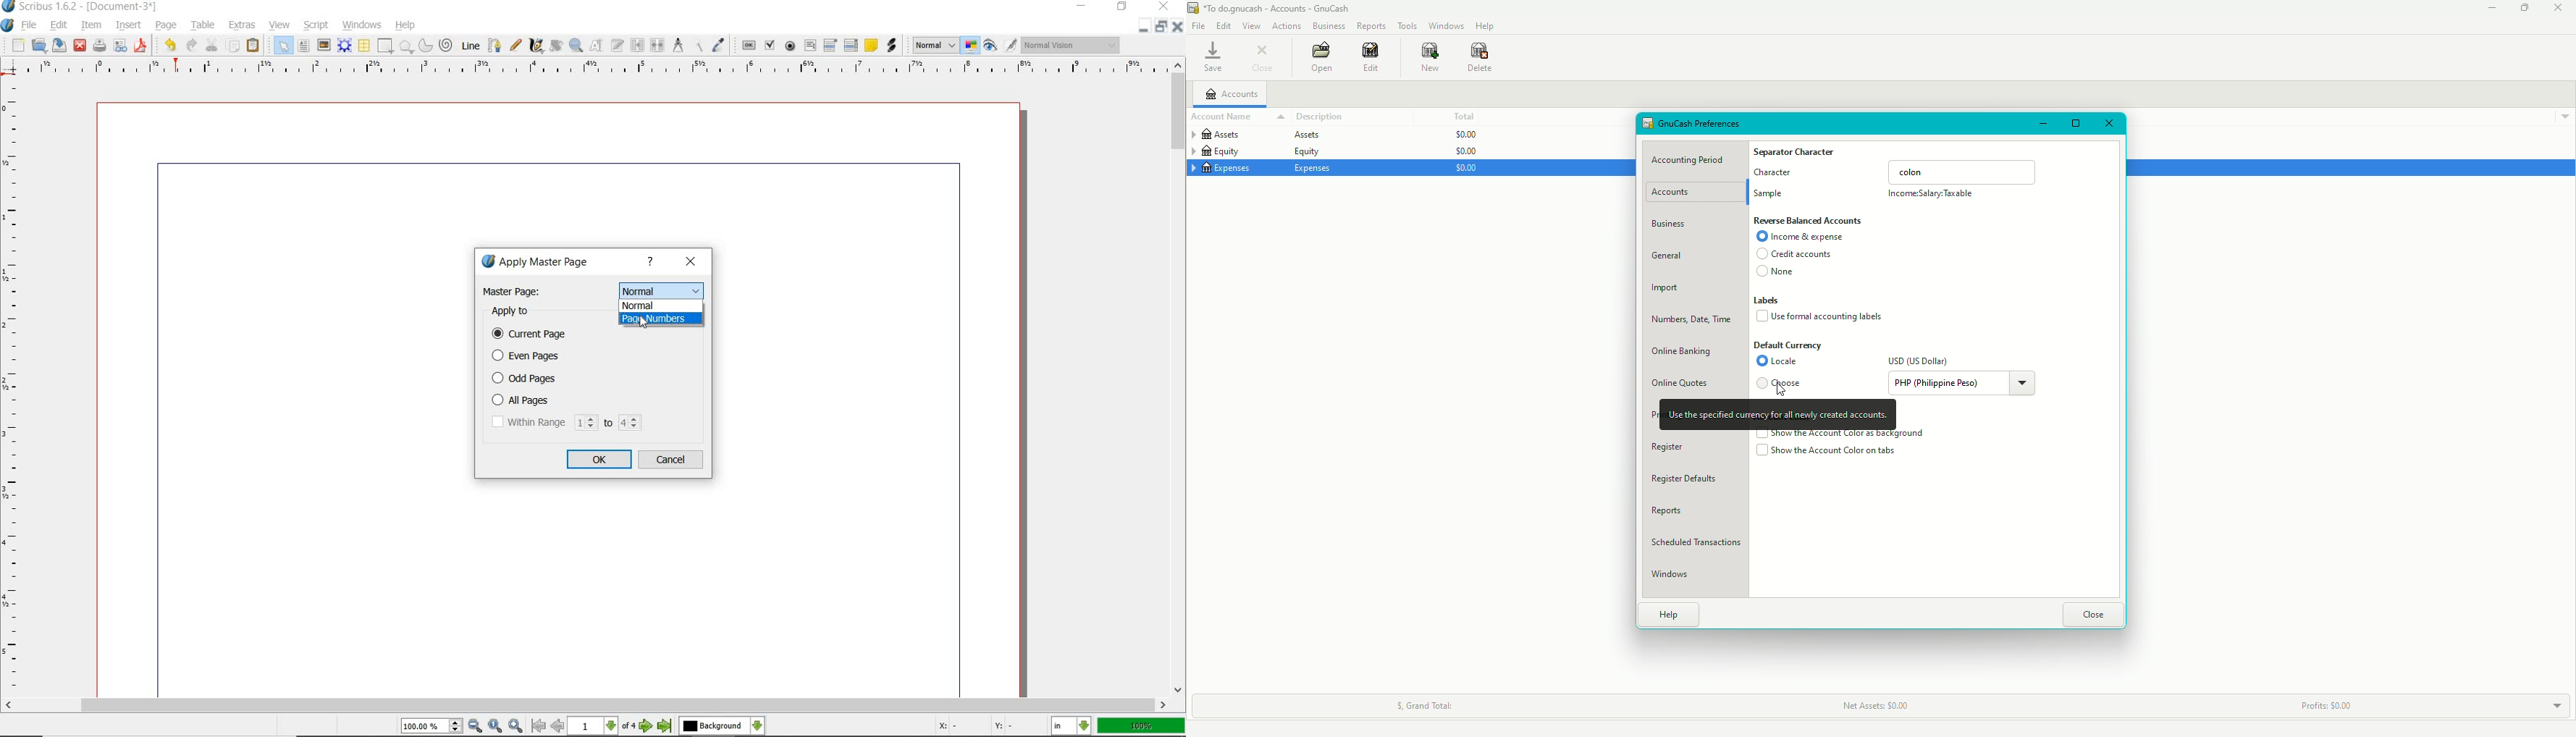 Image resolution: width=2576 pixels, height=756 pixels. What do you see at coordinates (362, 25) in the screenshot?
I see `windows` at bounding box center [362, 25].